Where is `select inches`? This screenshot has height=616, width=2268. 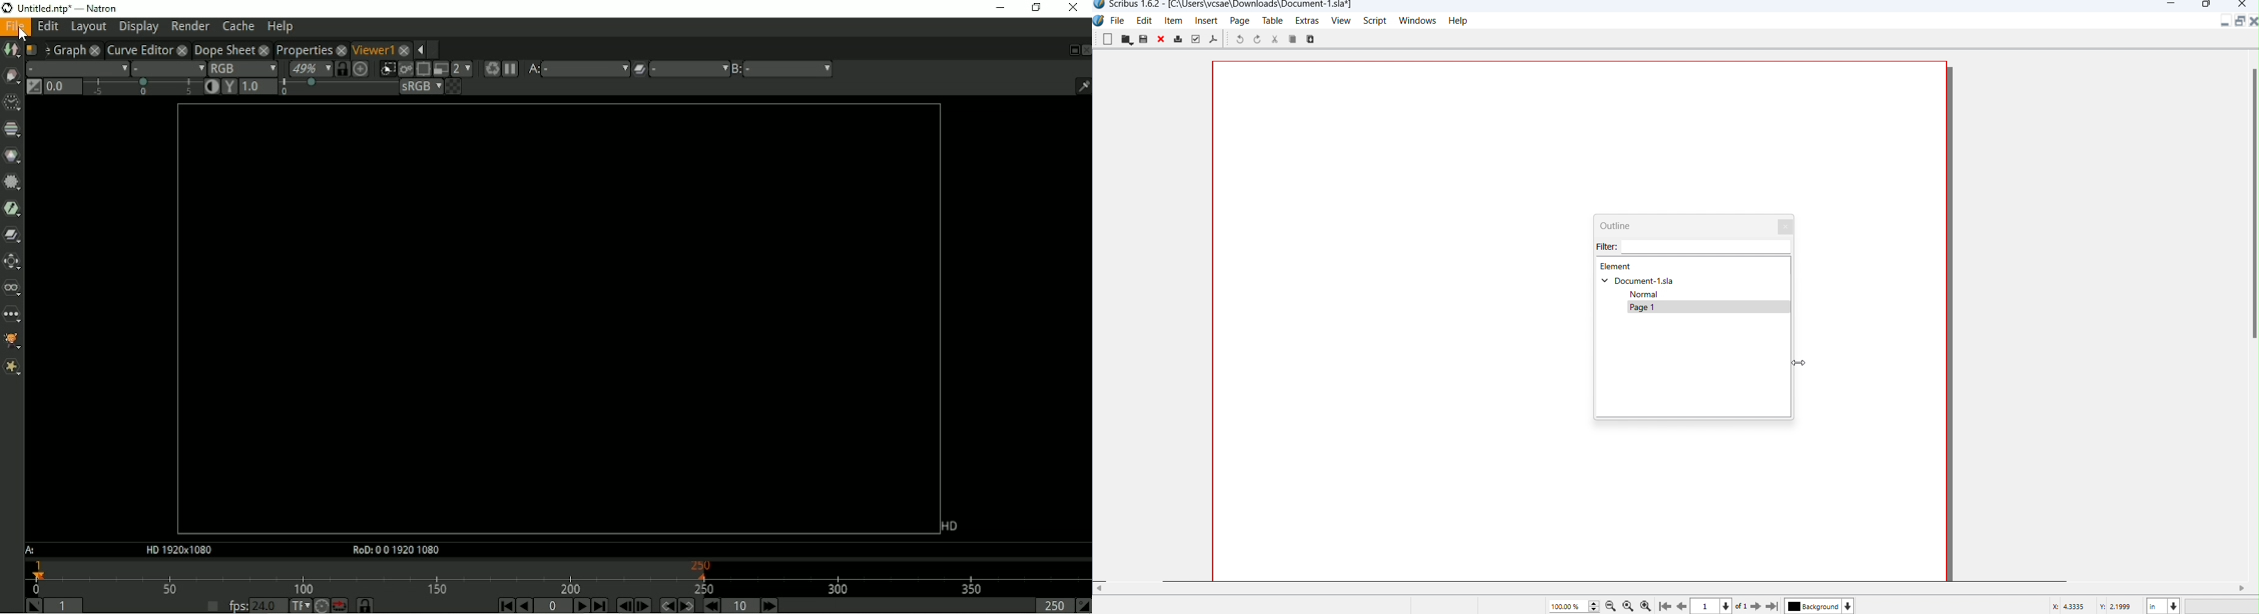 select inches is located at coordinates (2163, 605).